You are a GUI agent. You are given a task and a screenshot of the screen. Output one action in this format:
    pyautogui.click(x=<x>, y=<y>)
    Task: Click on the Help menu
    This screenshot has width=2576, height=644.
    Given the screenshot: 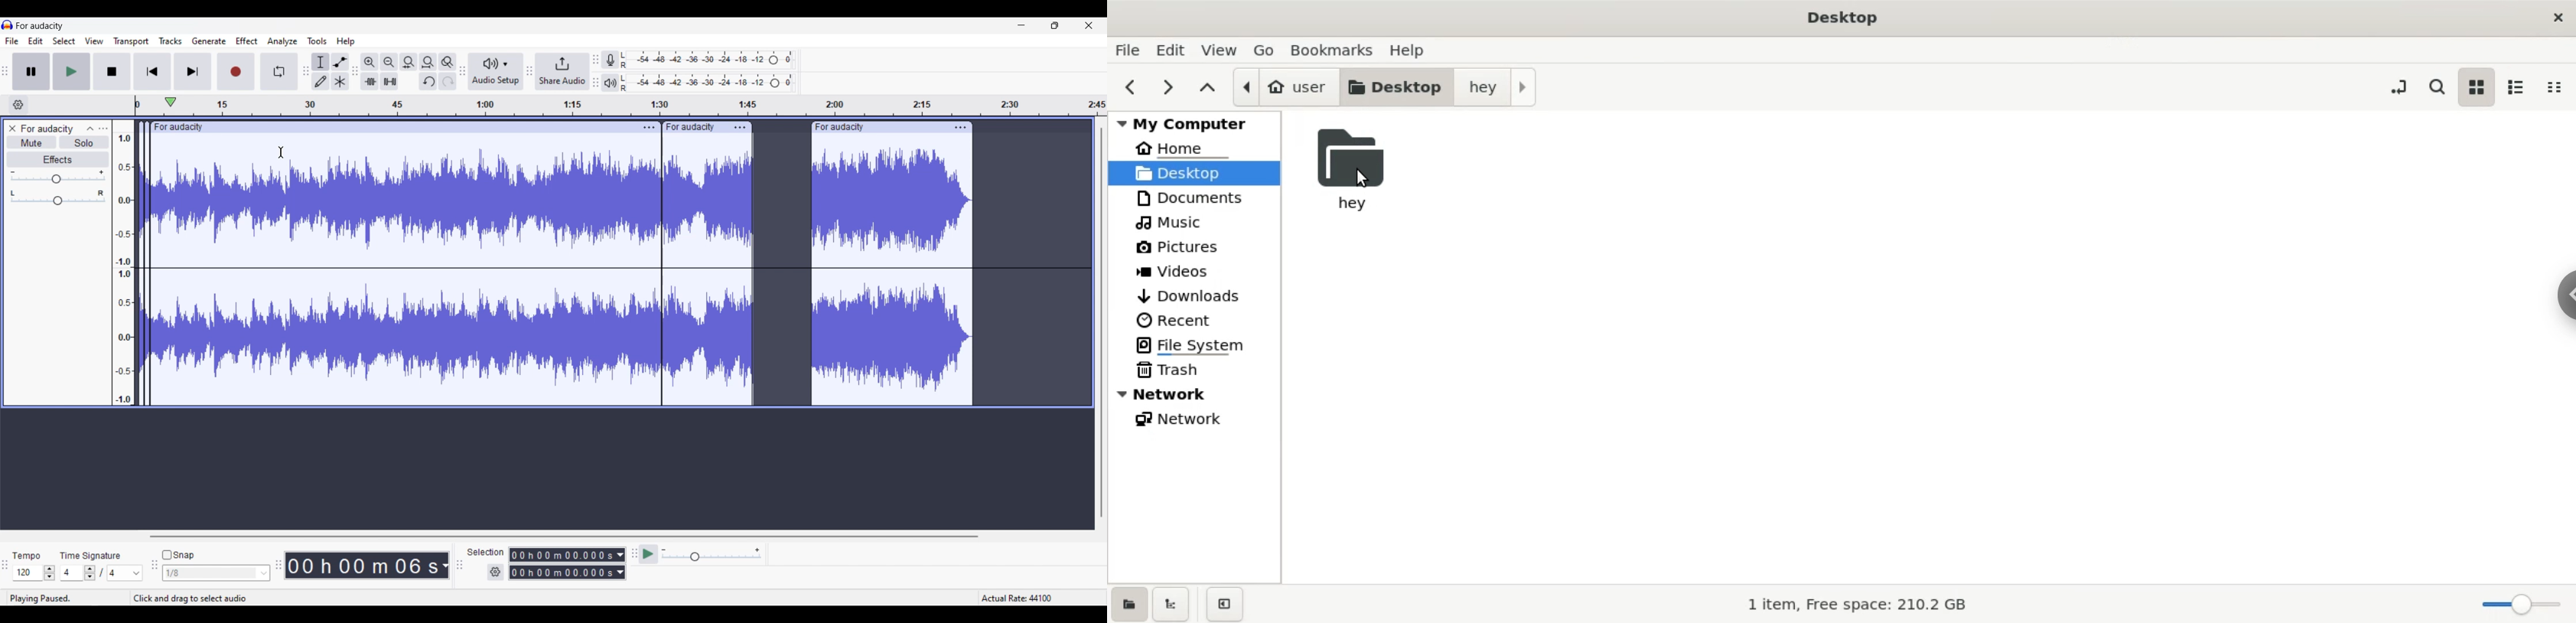 What is the action you would take?
    pyautogui.click(x=346, y=42)
    